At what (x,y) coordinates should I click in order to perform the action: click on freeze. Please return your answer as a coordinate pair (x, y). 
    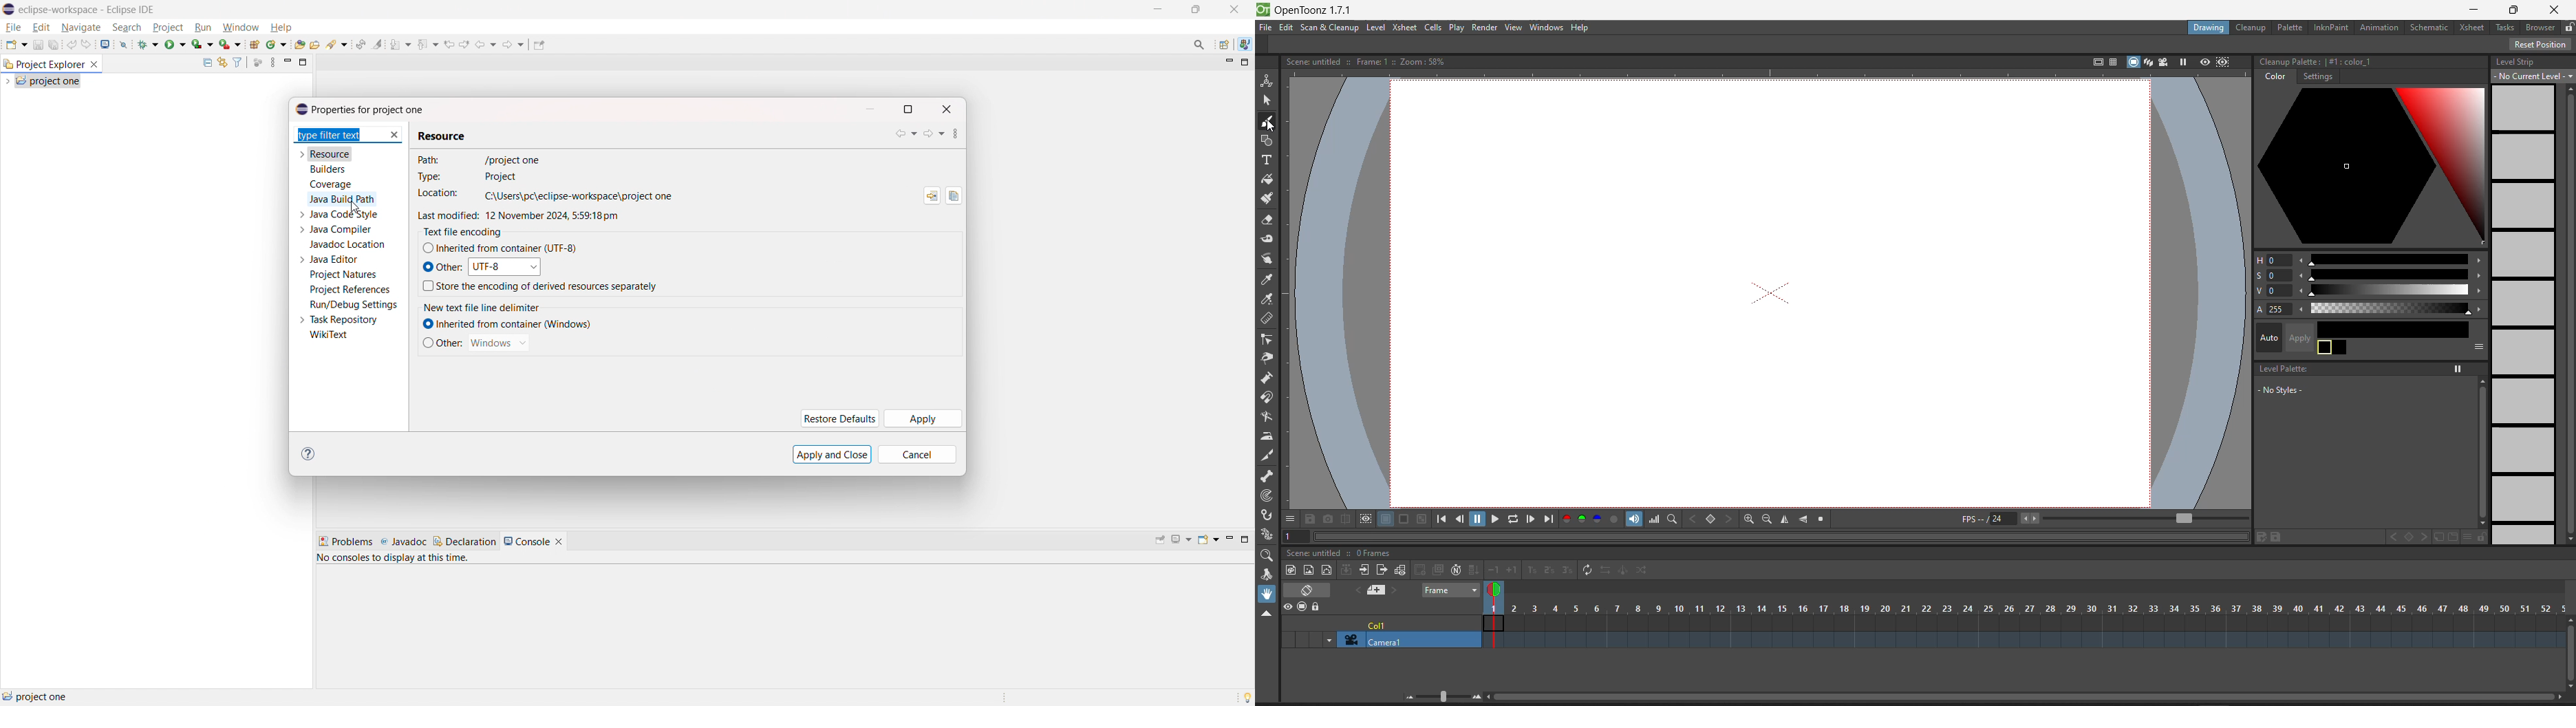
    Looking at the image, I should click on (2184, 61).